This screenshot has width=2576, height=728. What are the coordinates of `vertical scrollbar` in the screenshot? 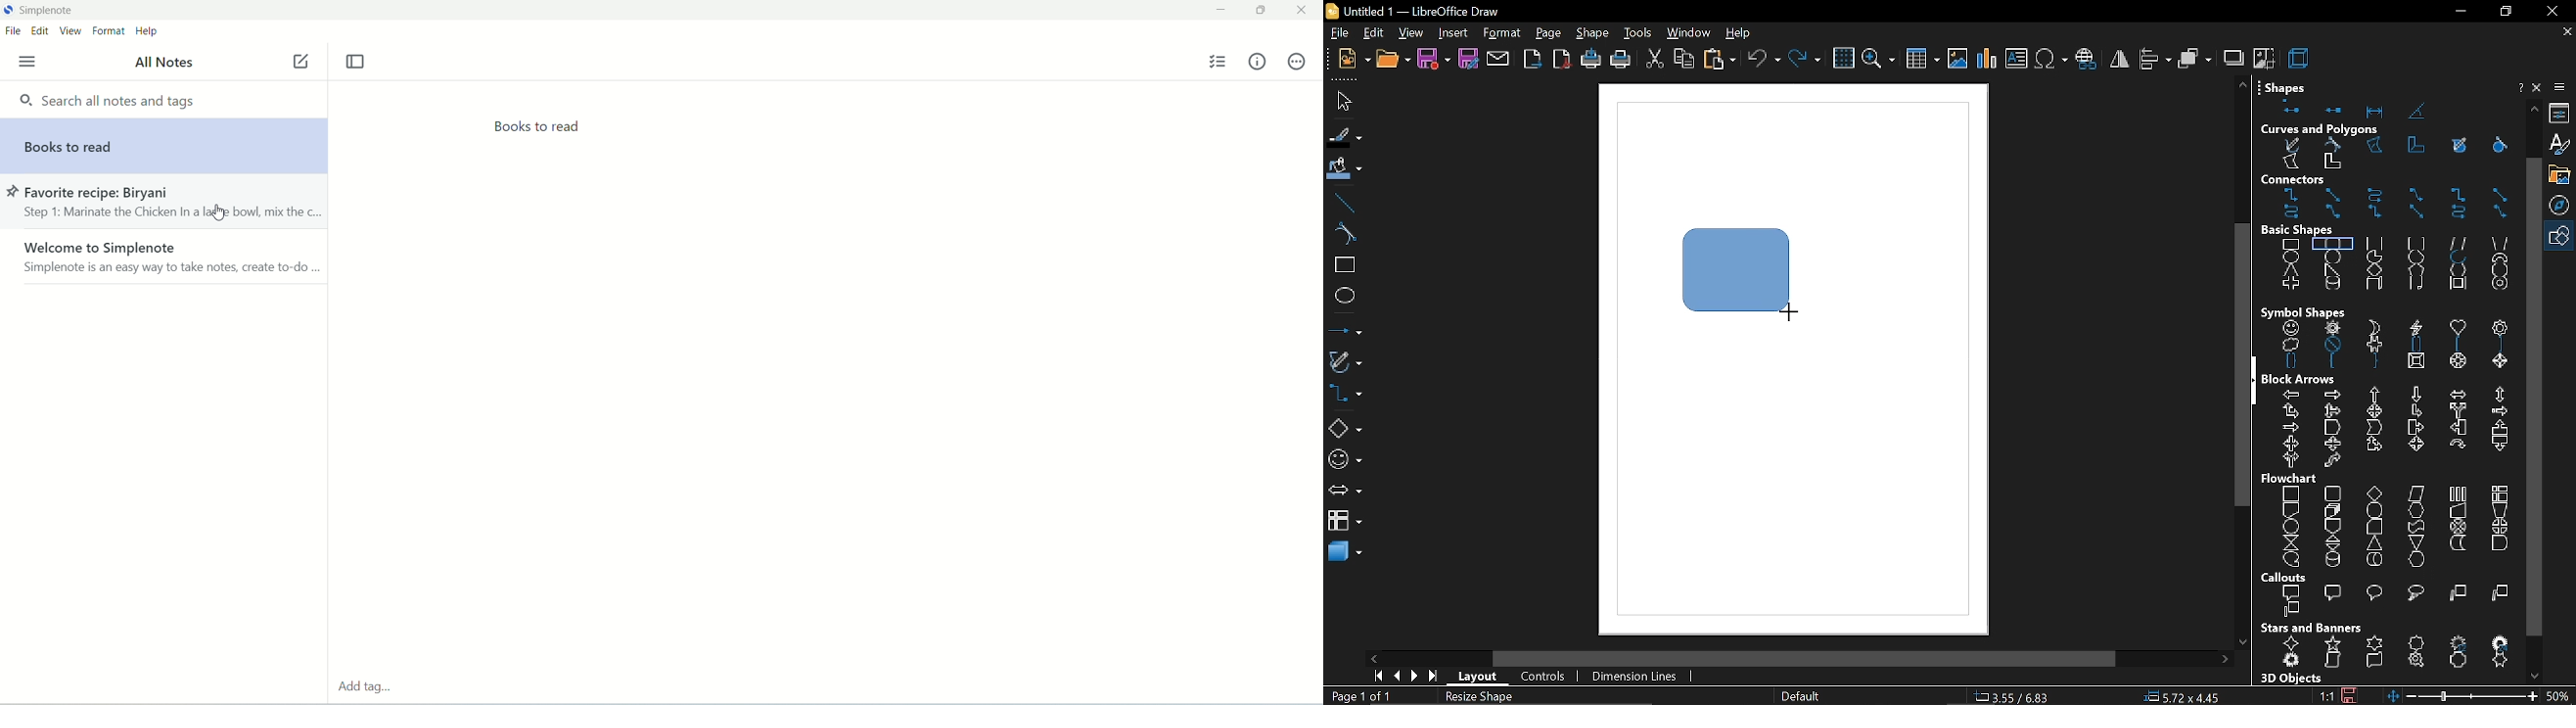 It's located at (2533, 396).